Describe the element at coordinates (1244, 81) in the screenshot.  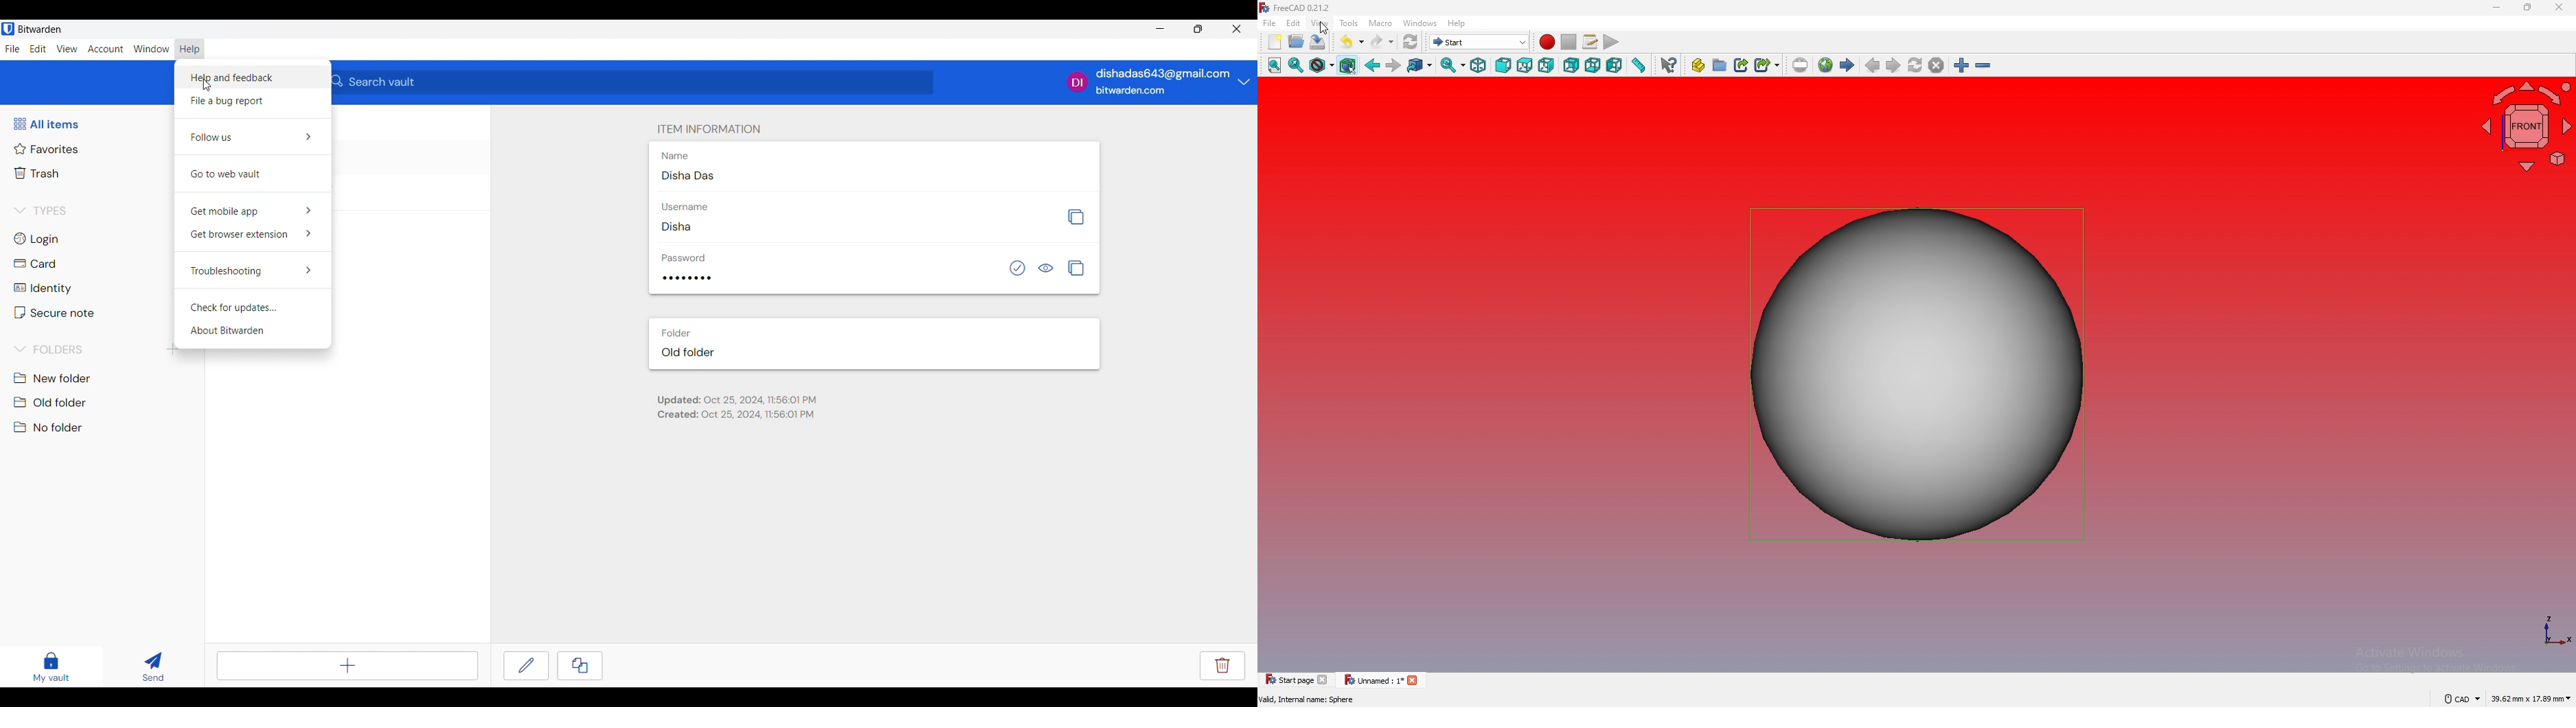
I see `Current account details` at that location.